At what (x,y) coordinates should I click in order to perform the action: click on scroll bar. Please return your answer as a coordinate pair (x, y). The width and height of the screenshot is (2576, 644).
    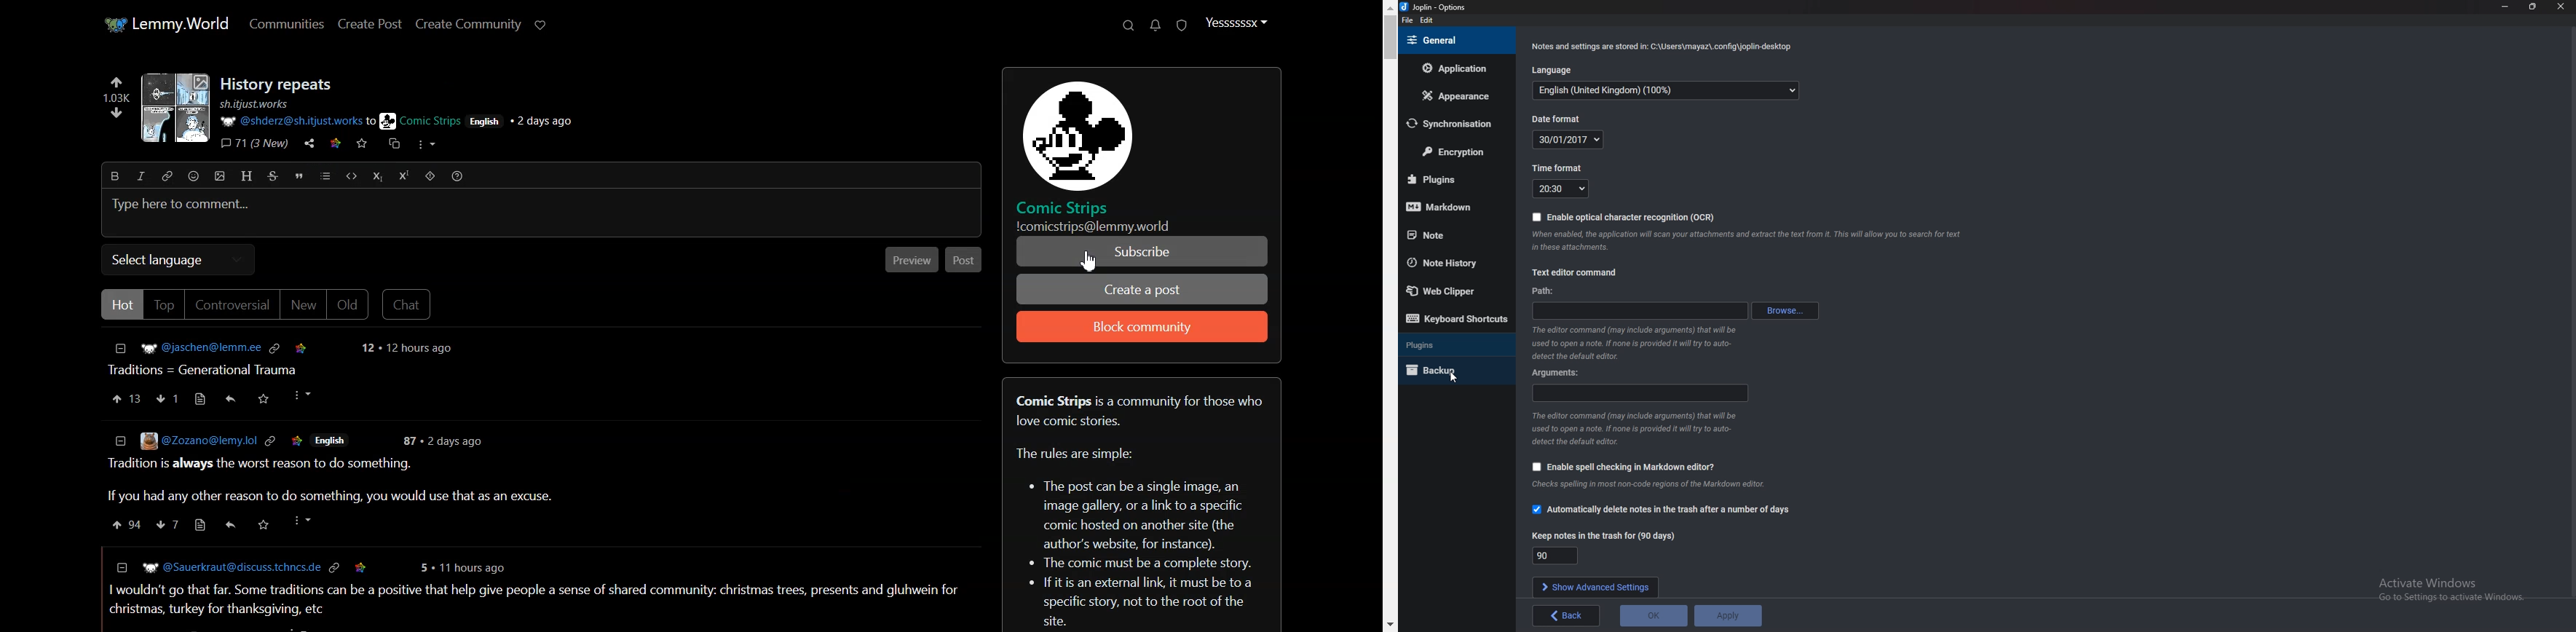
    Looking at the image, I should click on (2571, 314).